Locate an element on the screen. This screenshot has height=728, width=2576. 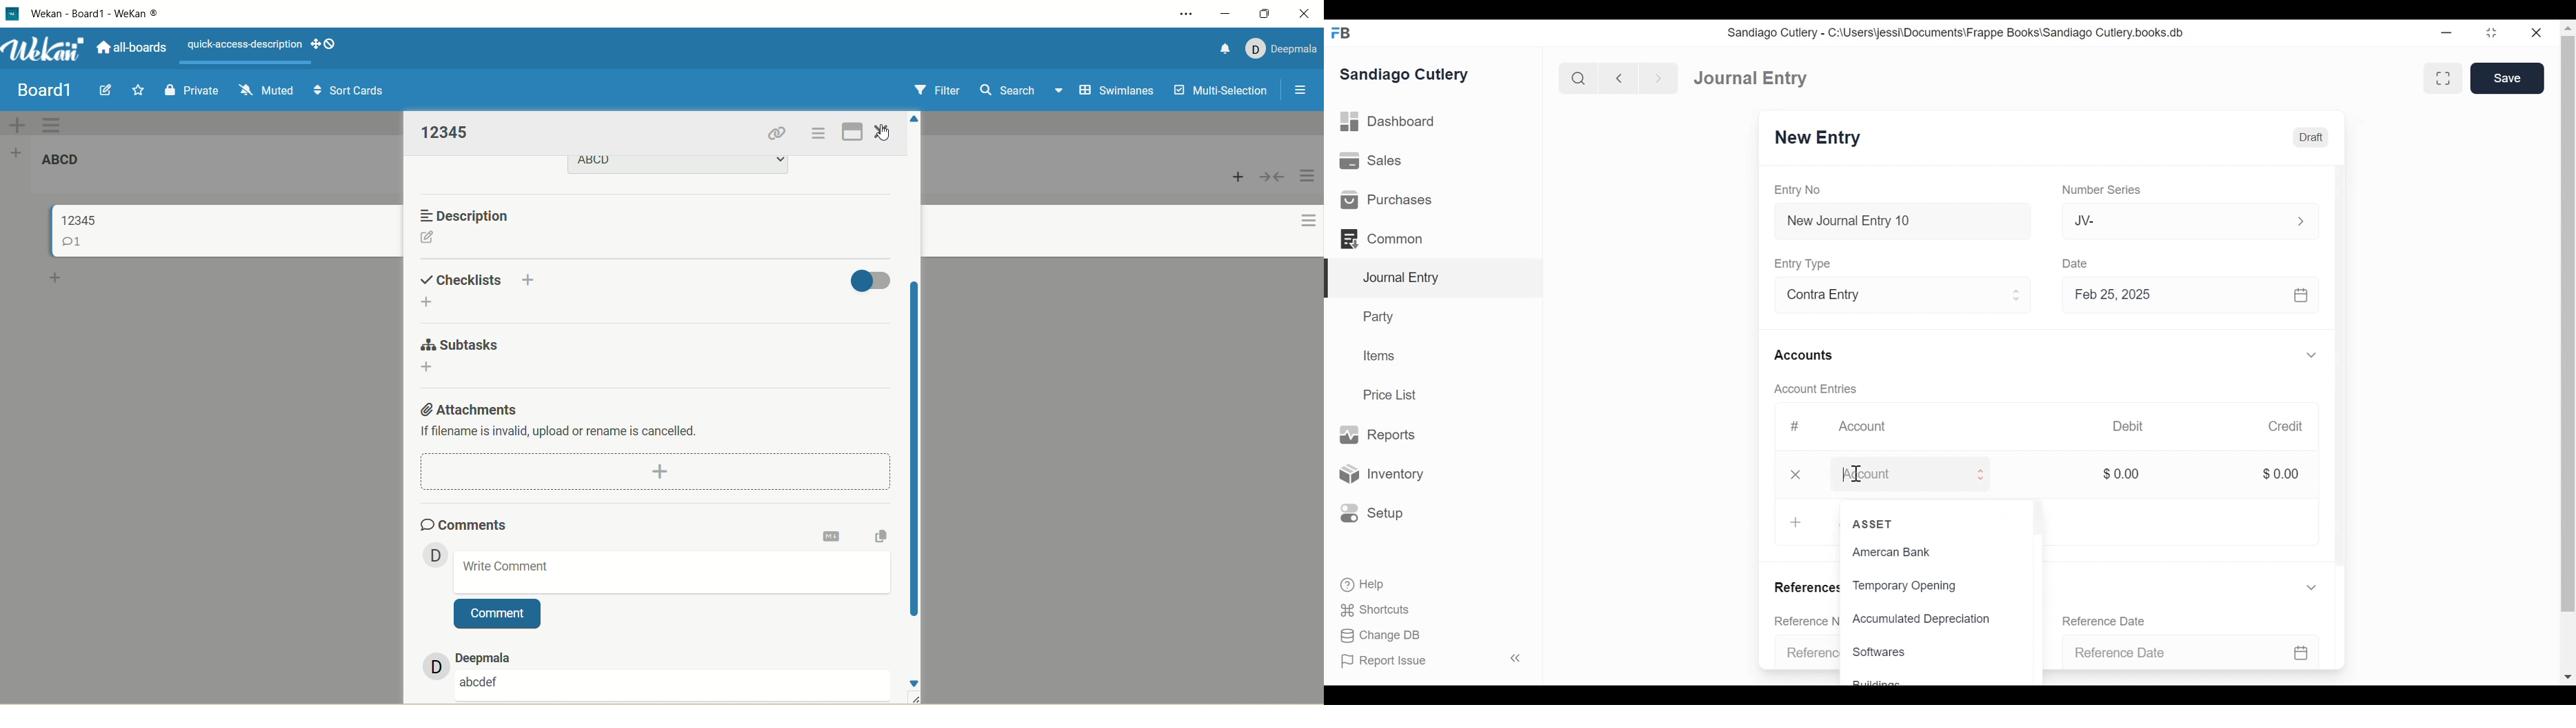
add card is located at coordinates (1238, 177).